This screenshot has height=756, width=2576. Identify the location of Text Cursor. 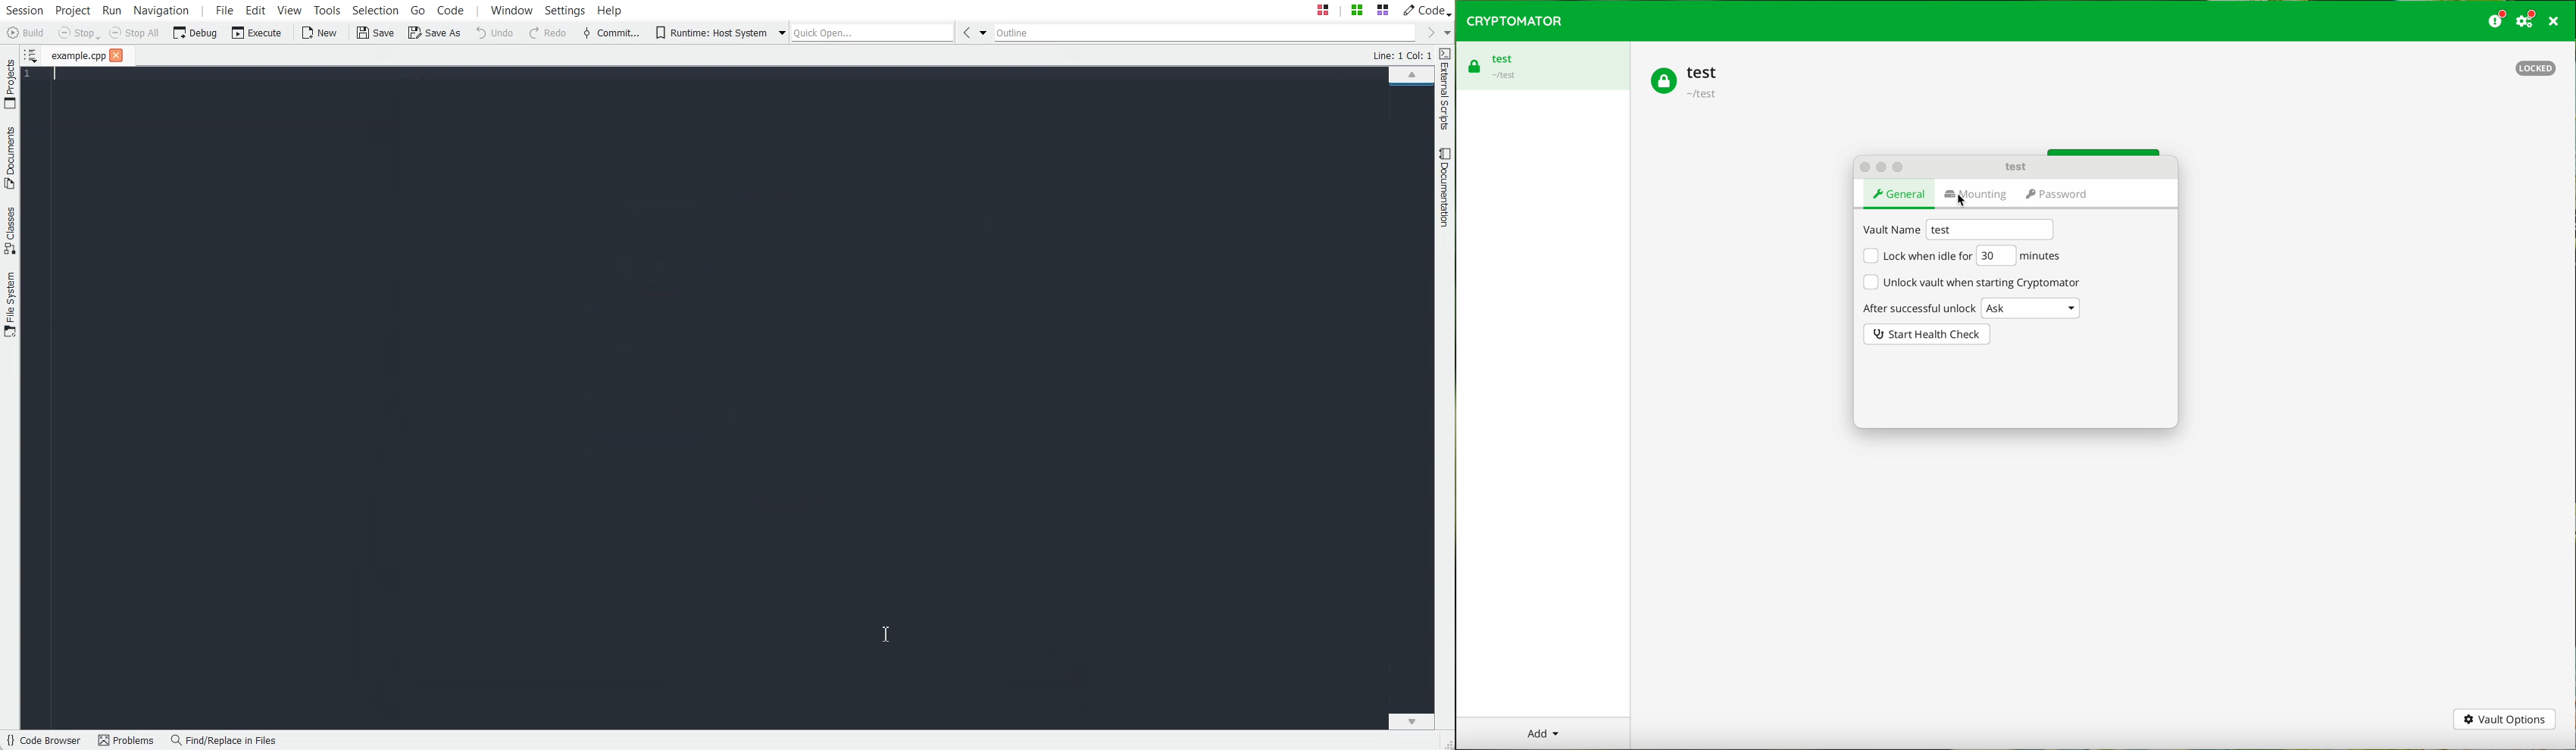
(52, 78).